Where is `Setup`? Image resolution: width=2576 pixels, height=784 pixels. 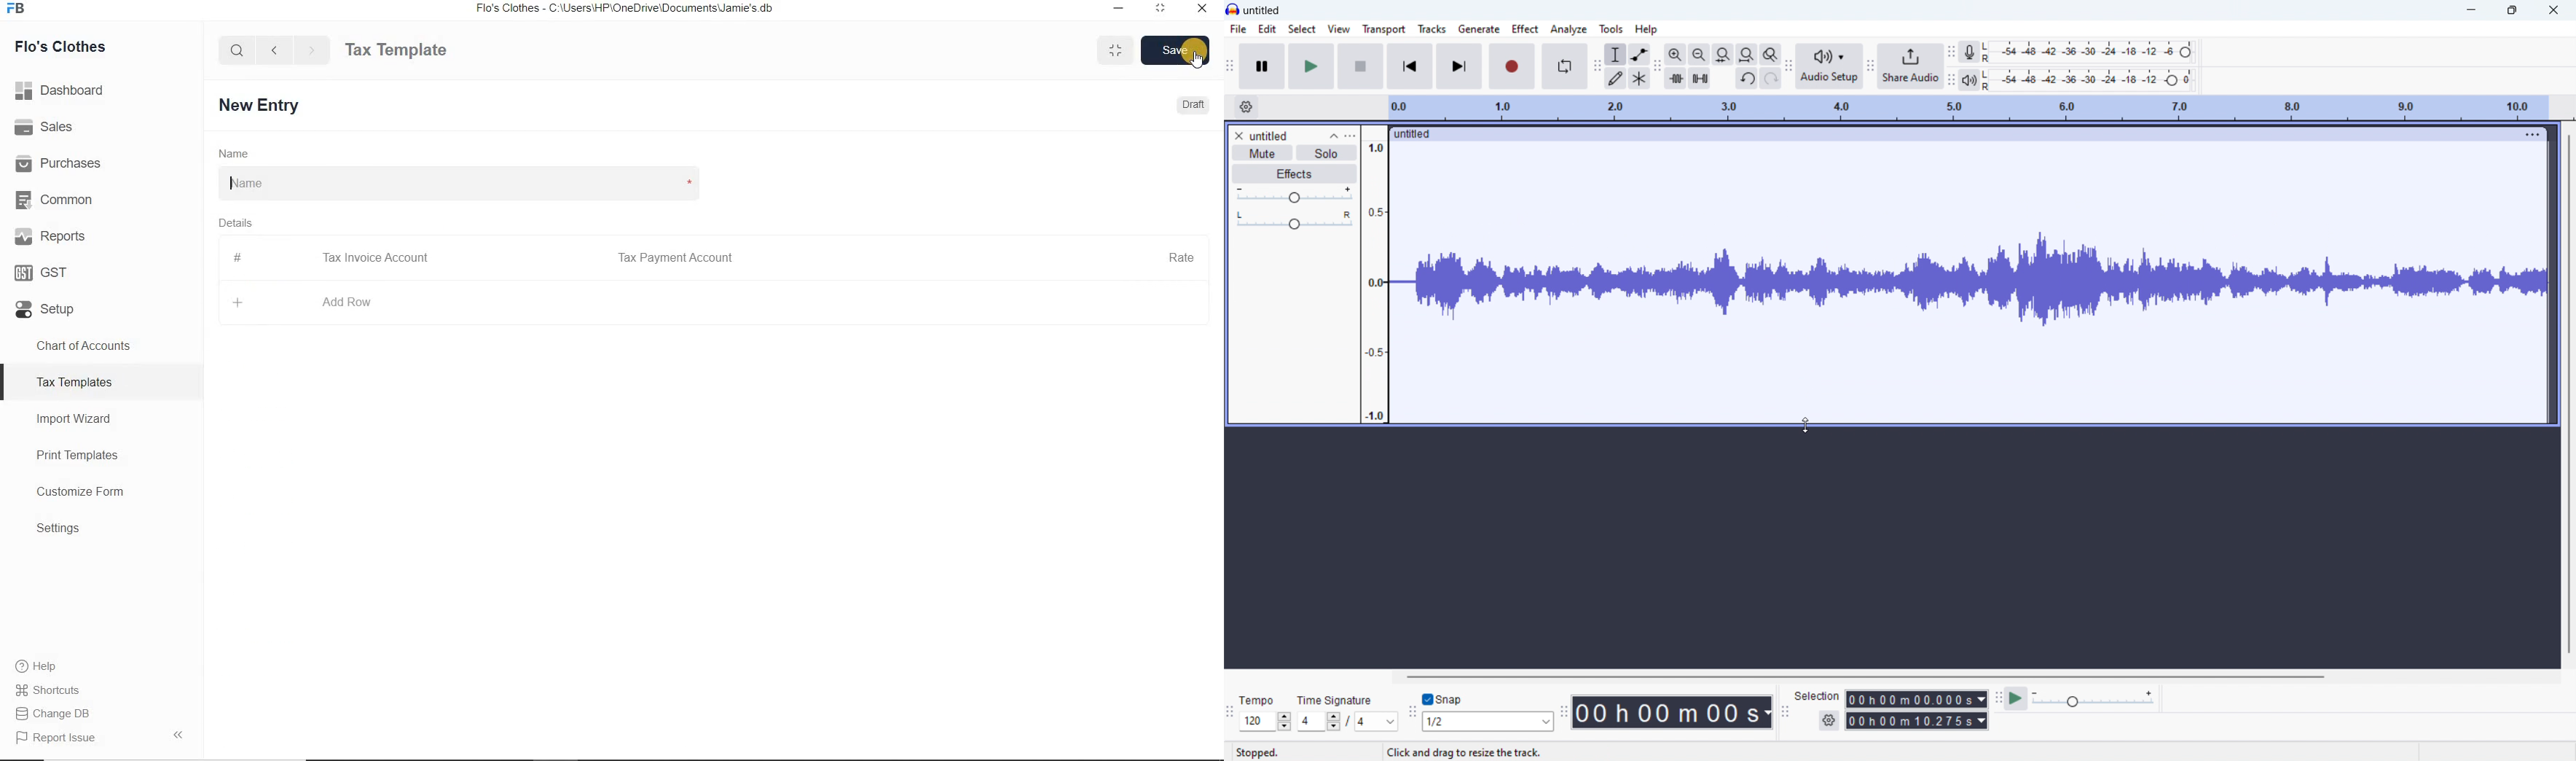 Setup is located at coordinates (101, 306).